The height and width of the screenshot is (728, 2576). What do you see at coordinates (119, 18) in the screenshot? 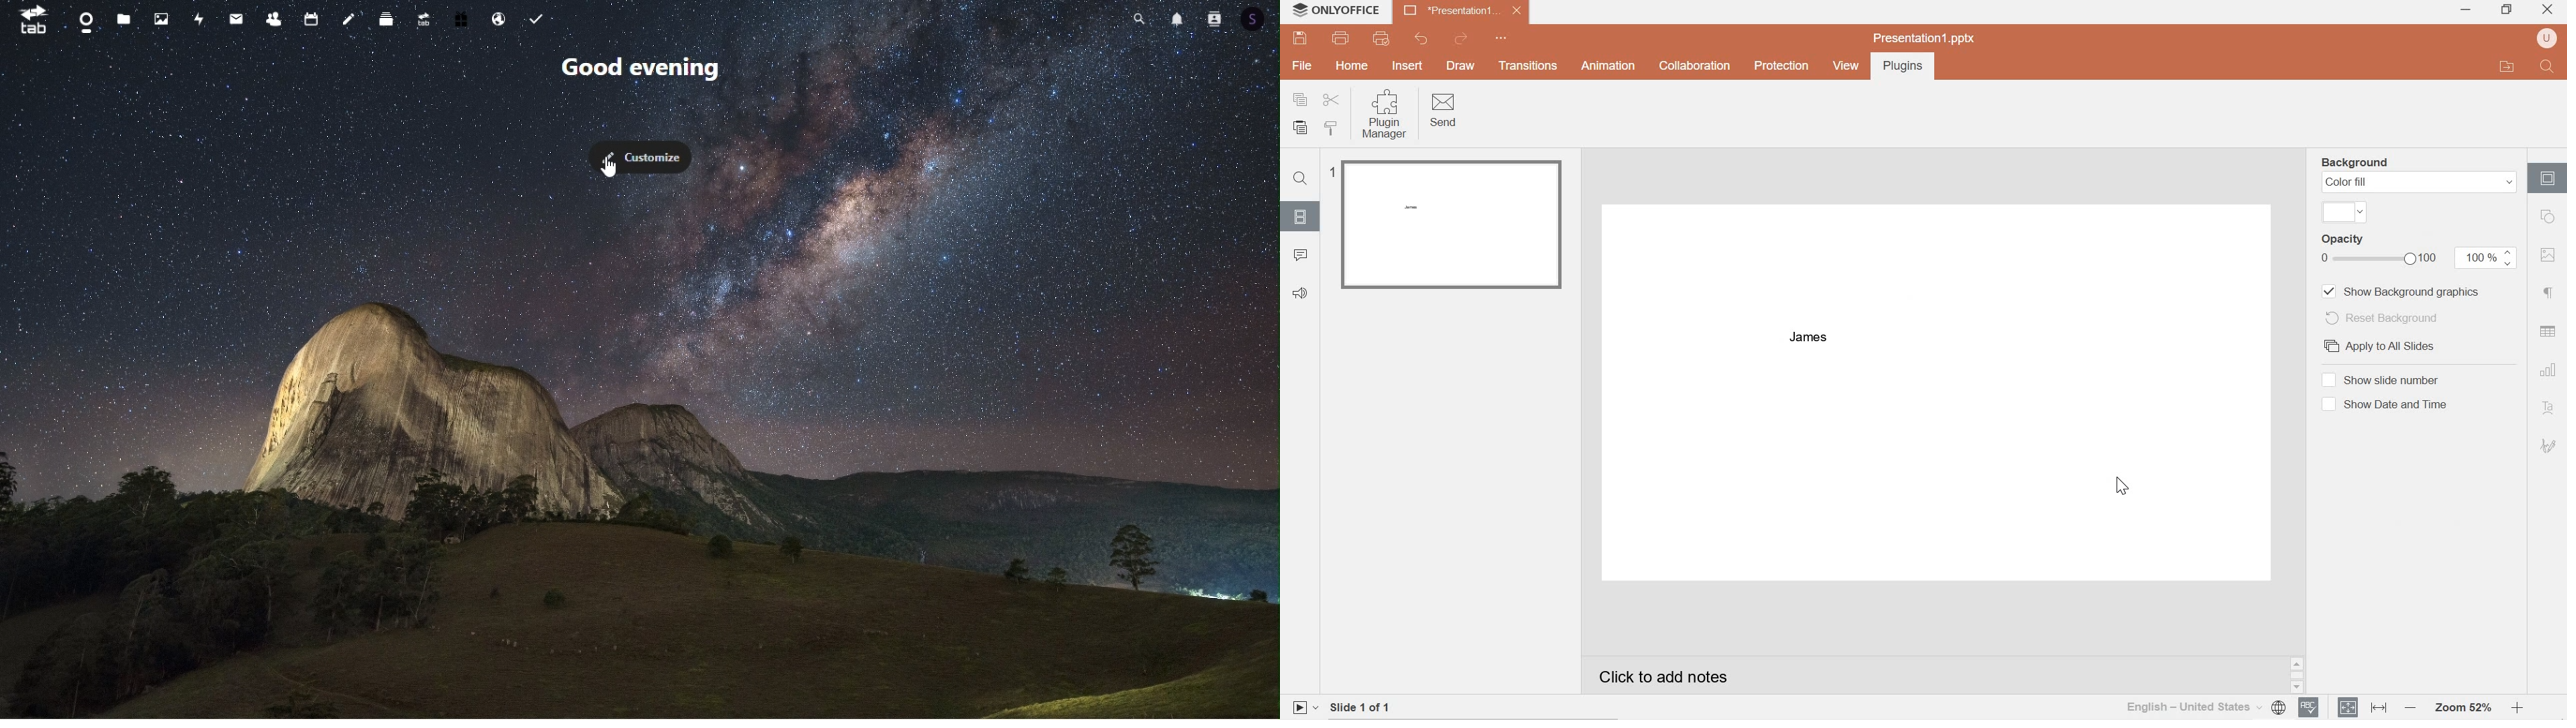
I see `Files` at bounding box center [119, 18].